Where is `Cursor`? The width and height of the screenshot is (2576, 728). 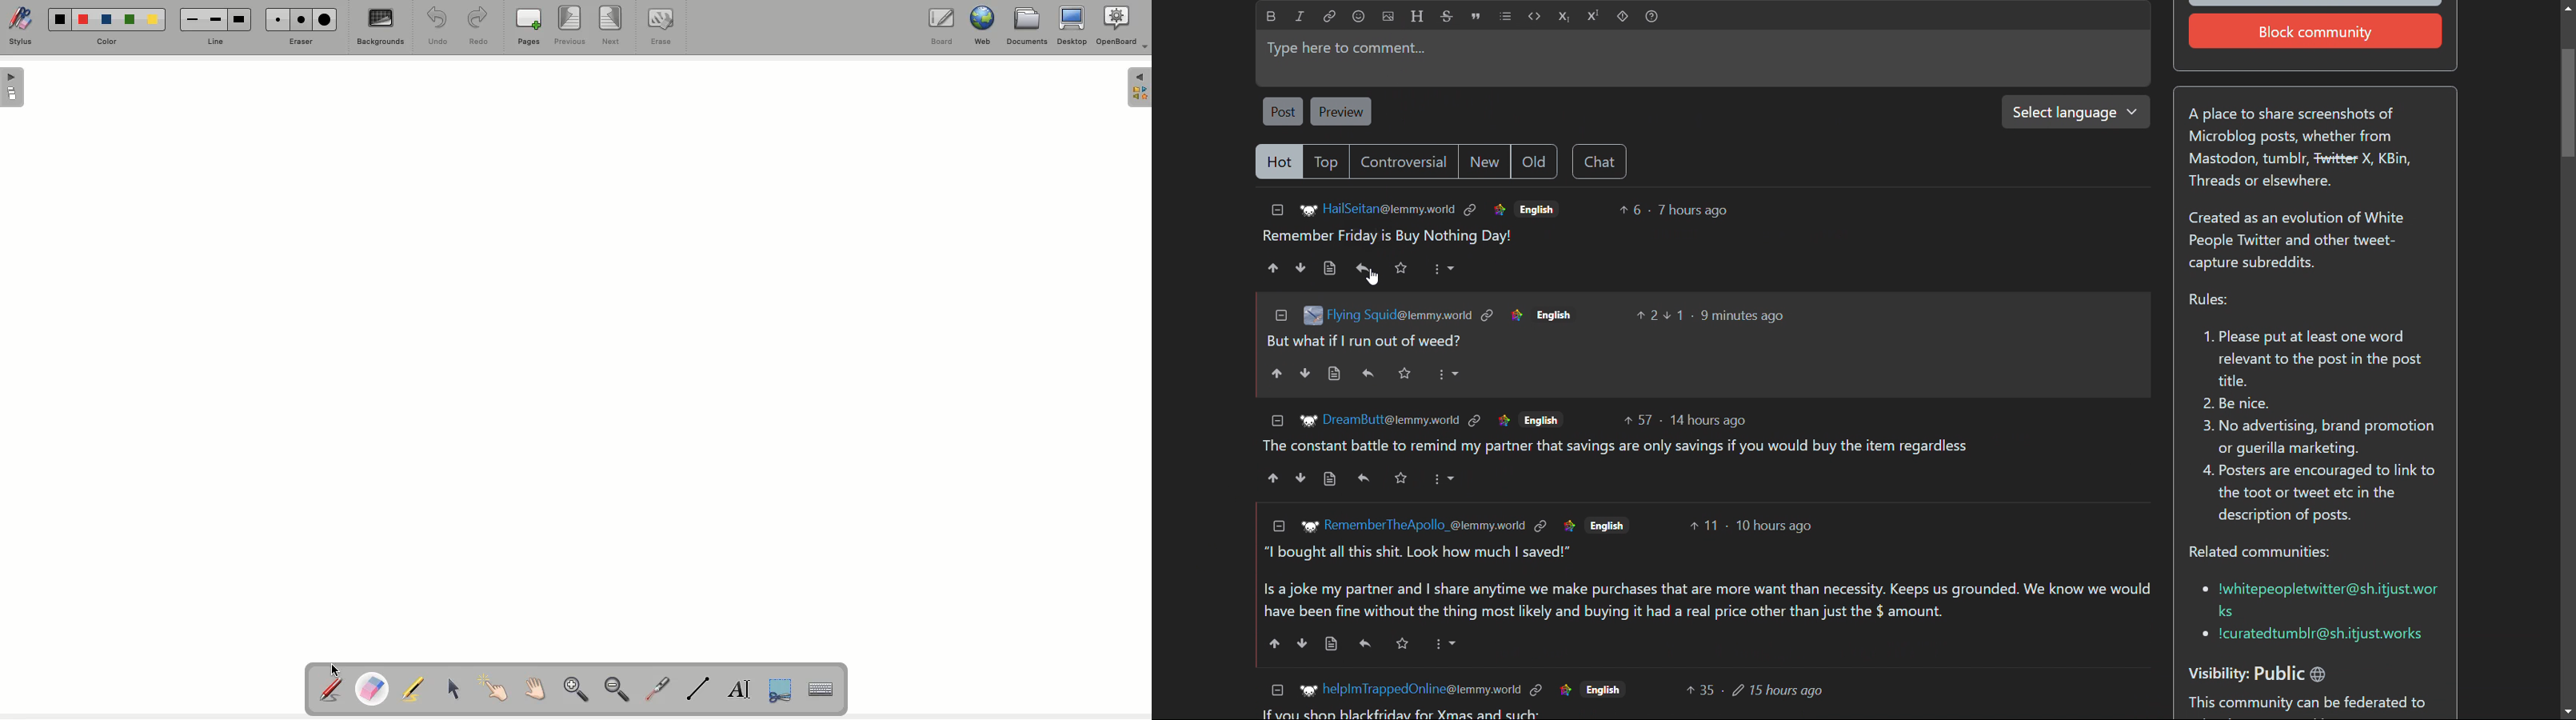 Cursor is located at coordinates (1364, 277).